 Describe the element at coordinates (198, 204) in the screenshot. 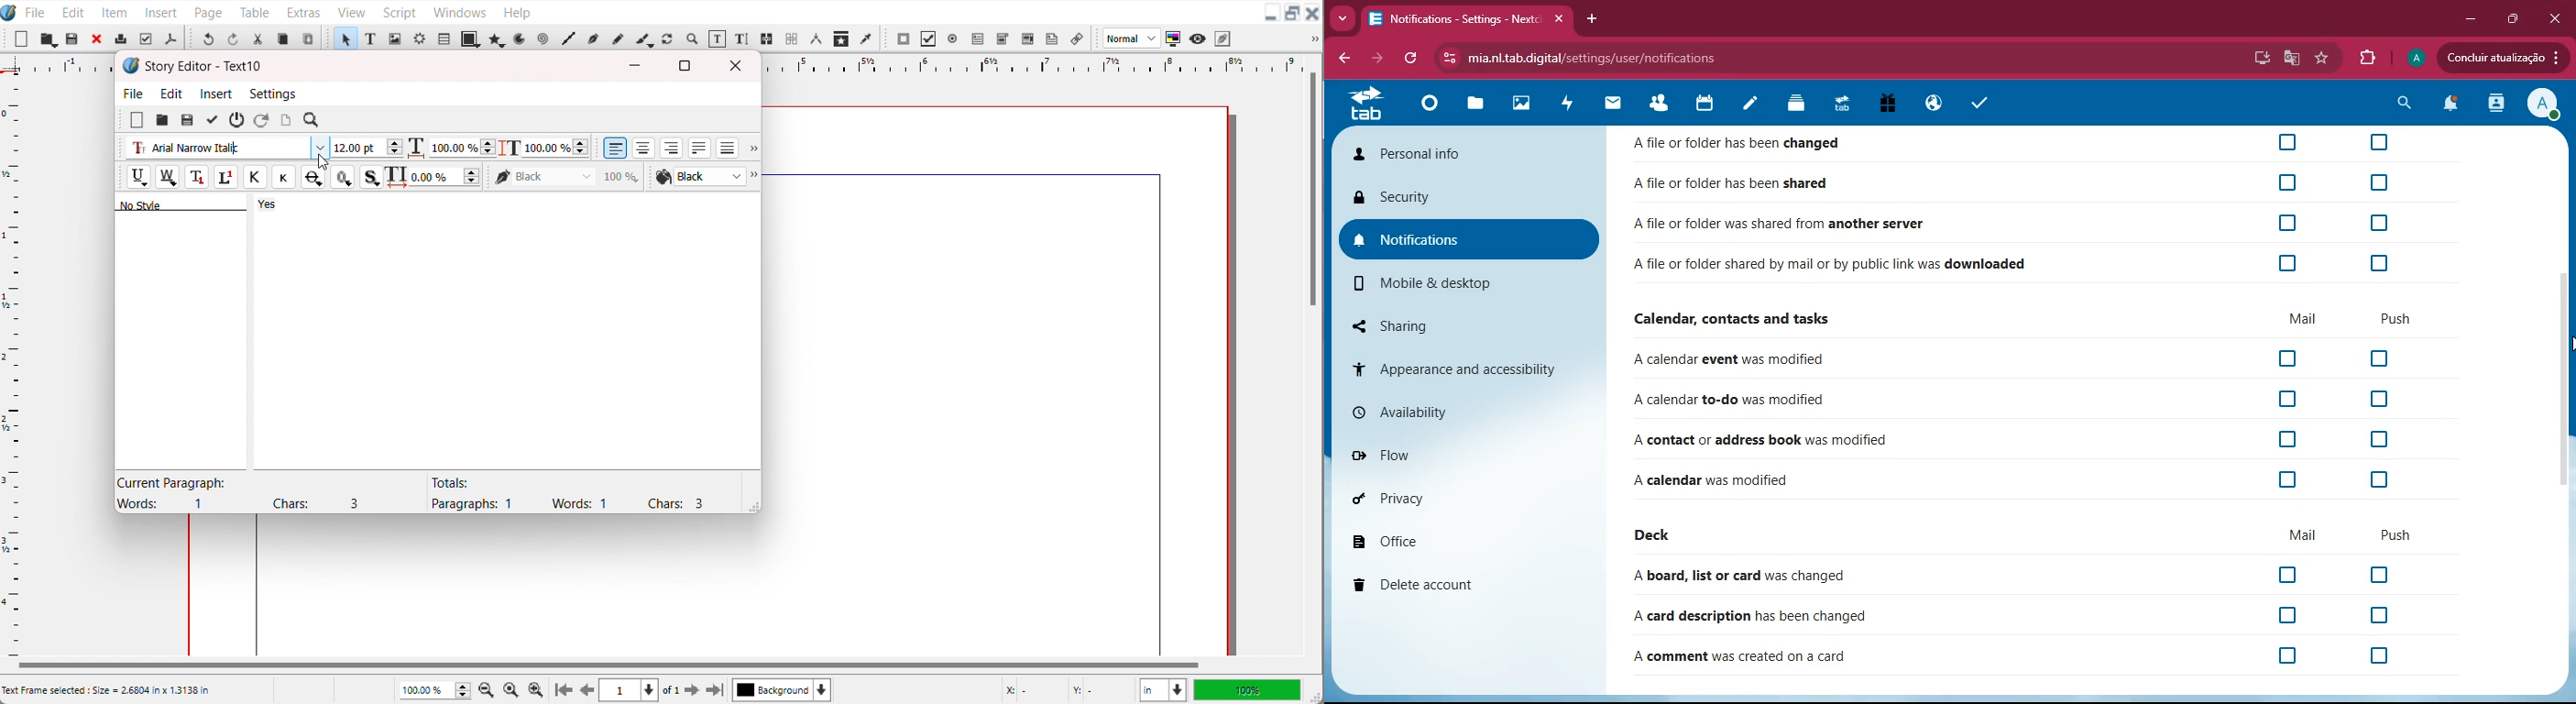

I see `Text` at that location.